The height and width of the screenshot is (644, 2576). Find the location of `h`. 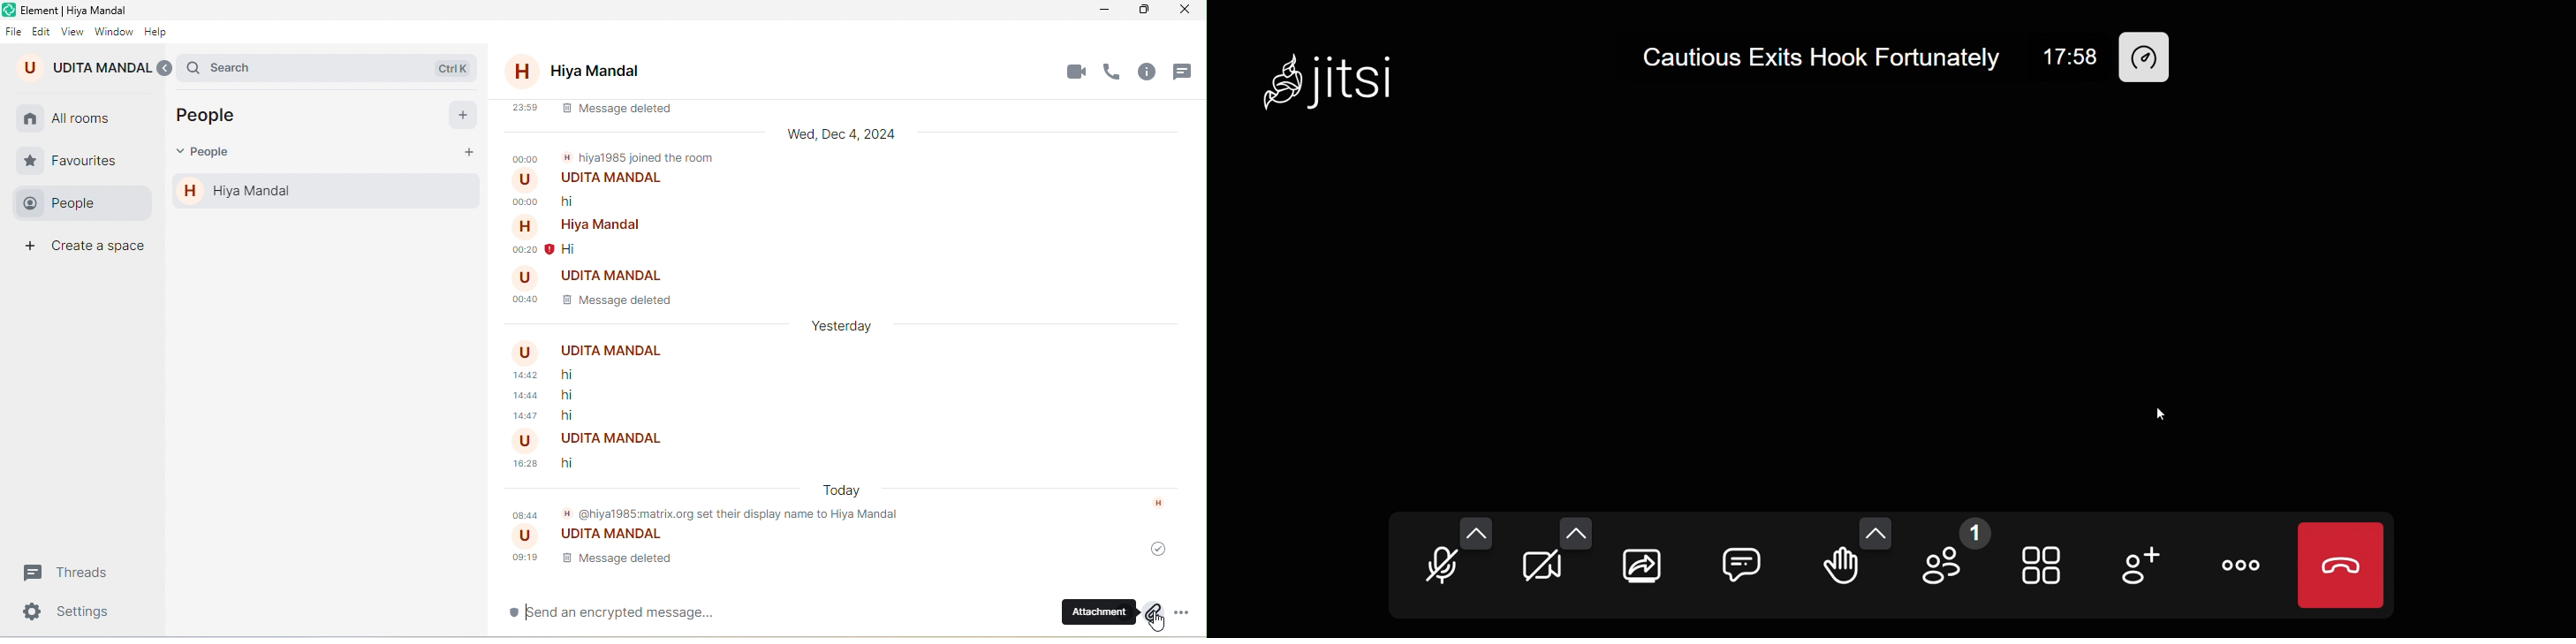

h is located at coordinates (1163, 504).